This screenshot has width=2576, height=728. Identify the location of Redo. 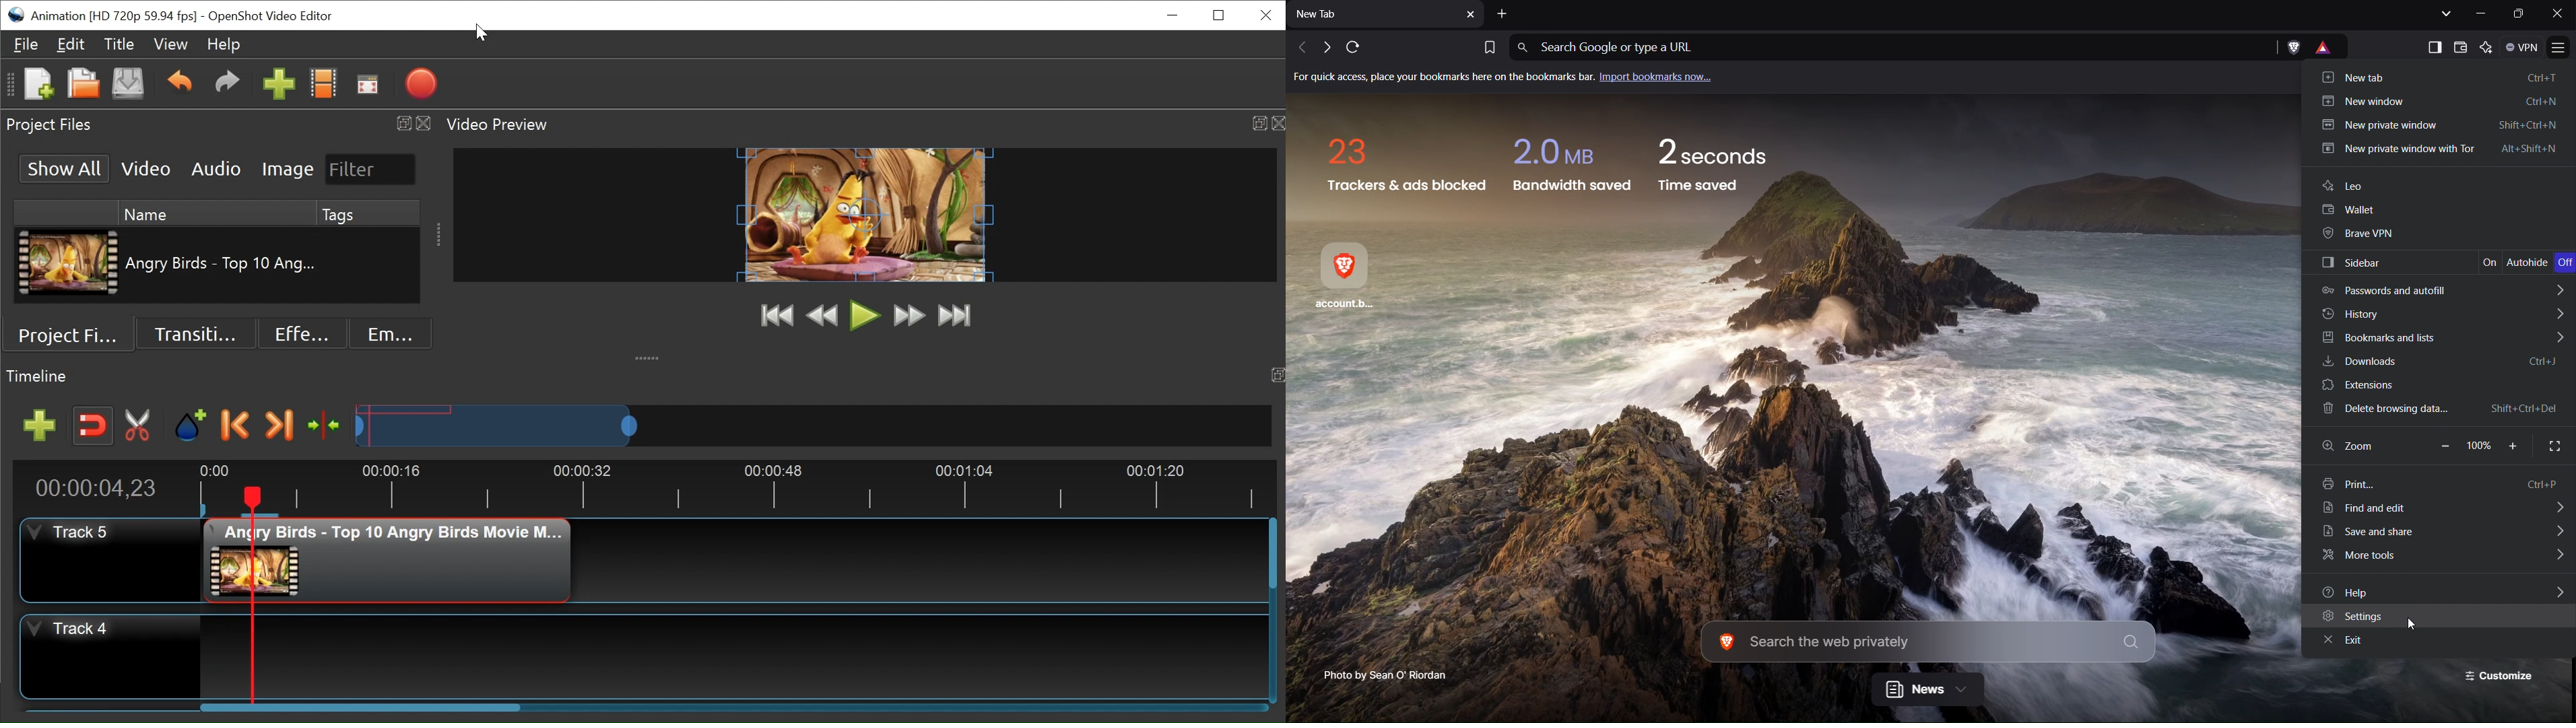
(228, 83).